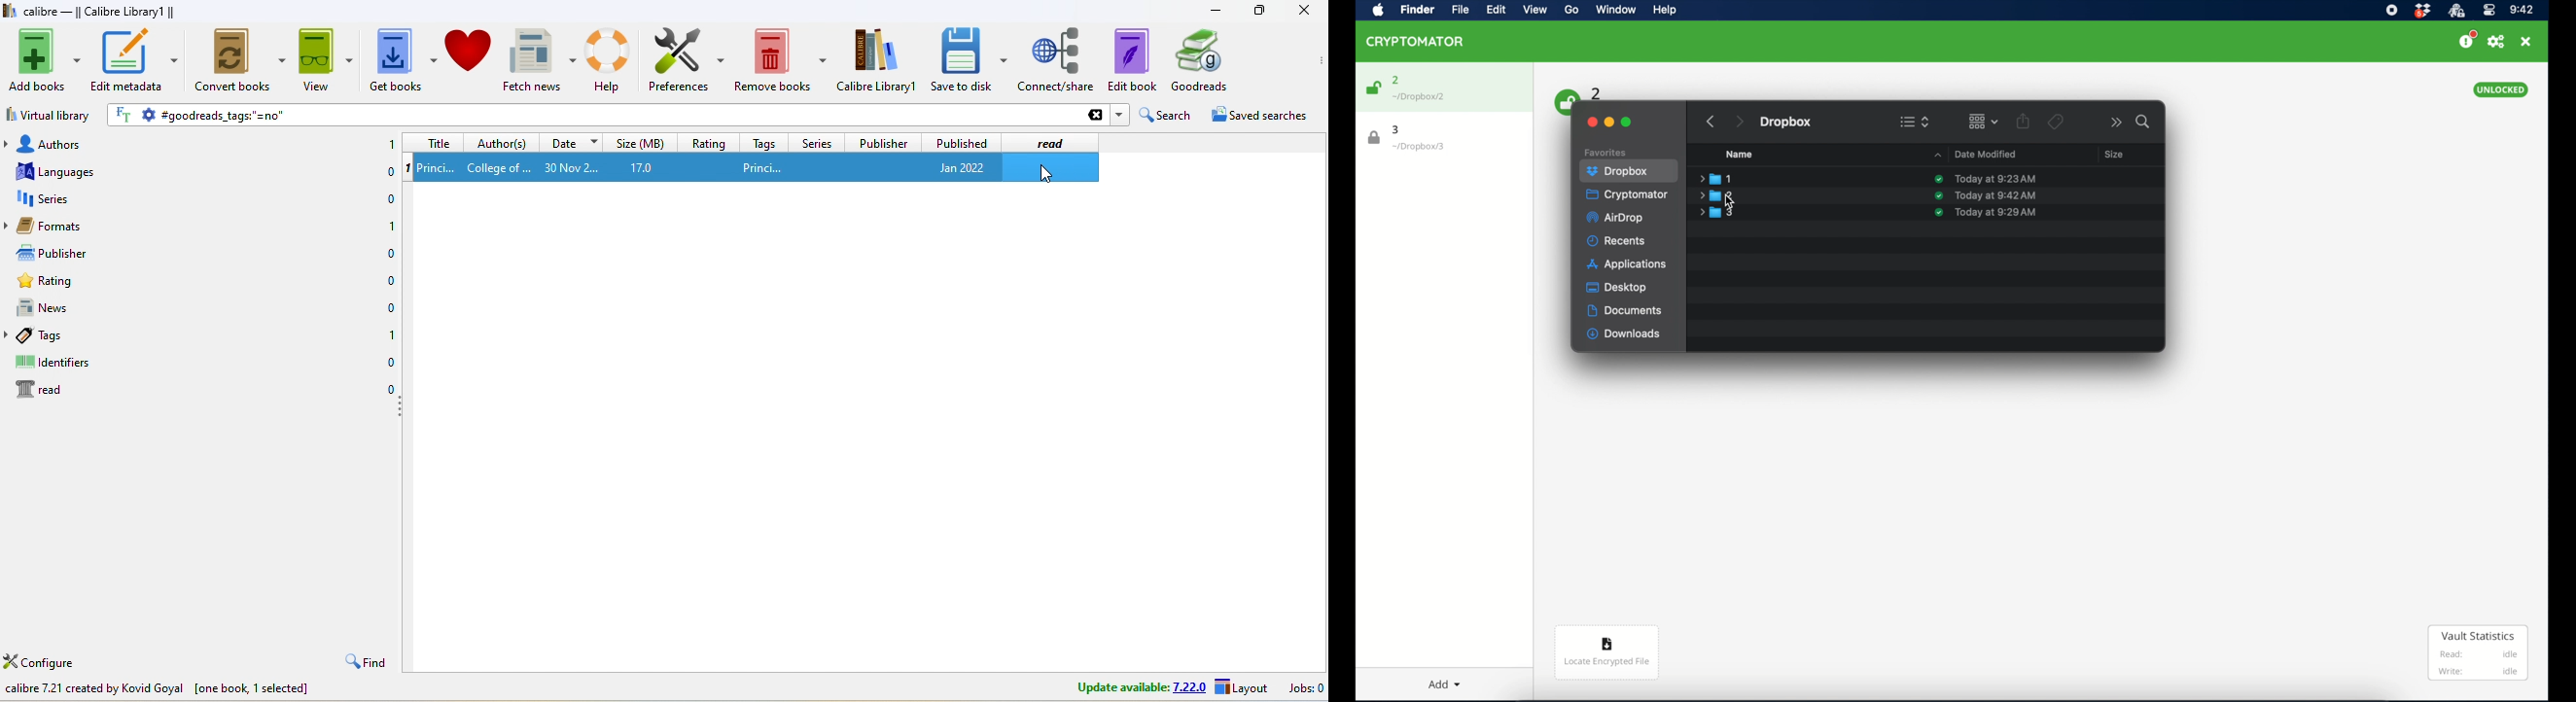  I want to click on get books, so click(403, 59).